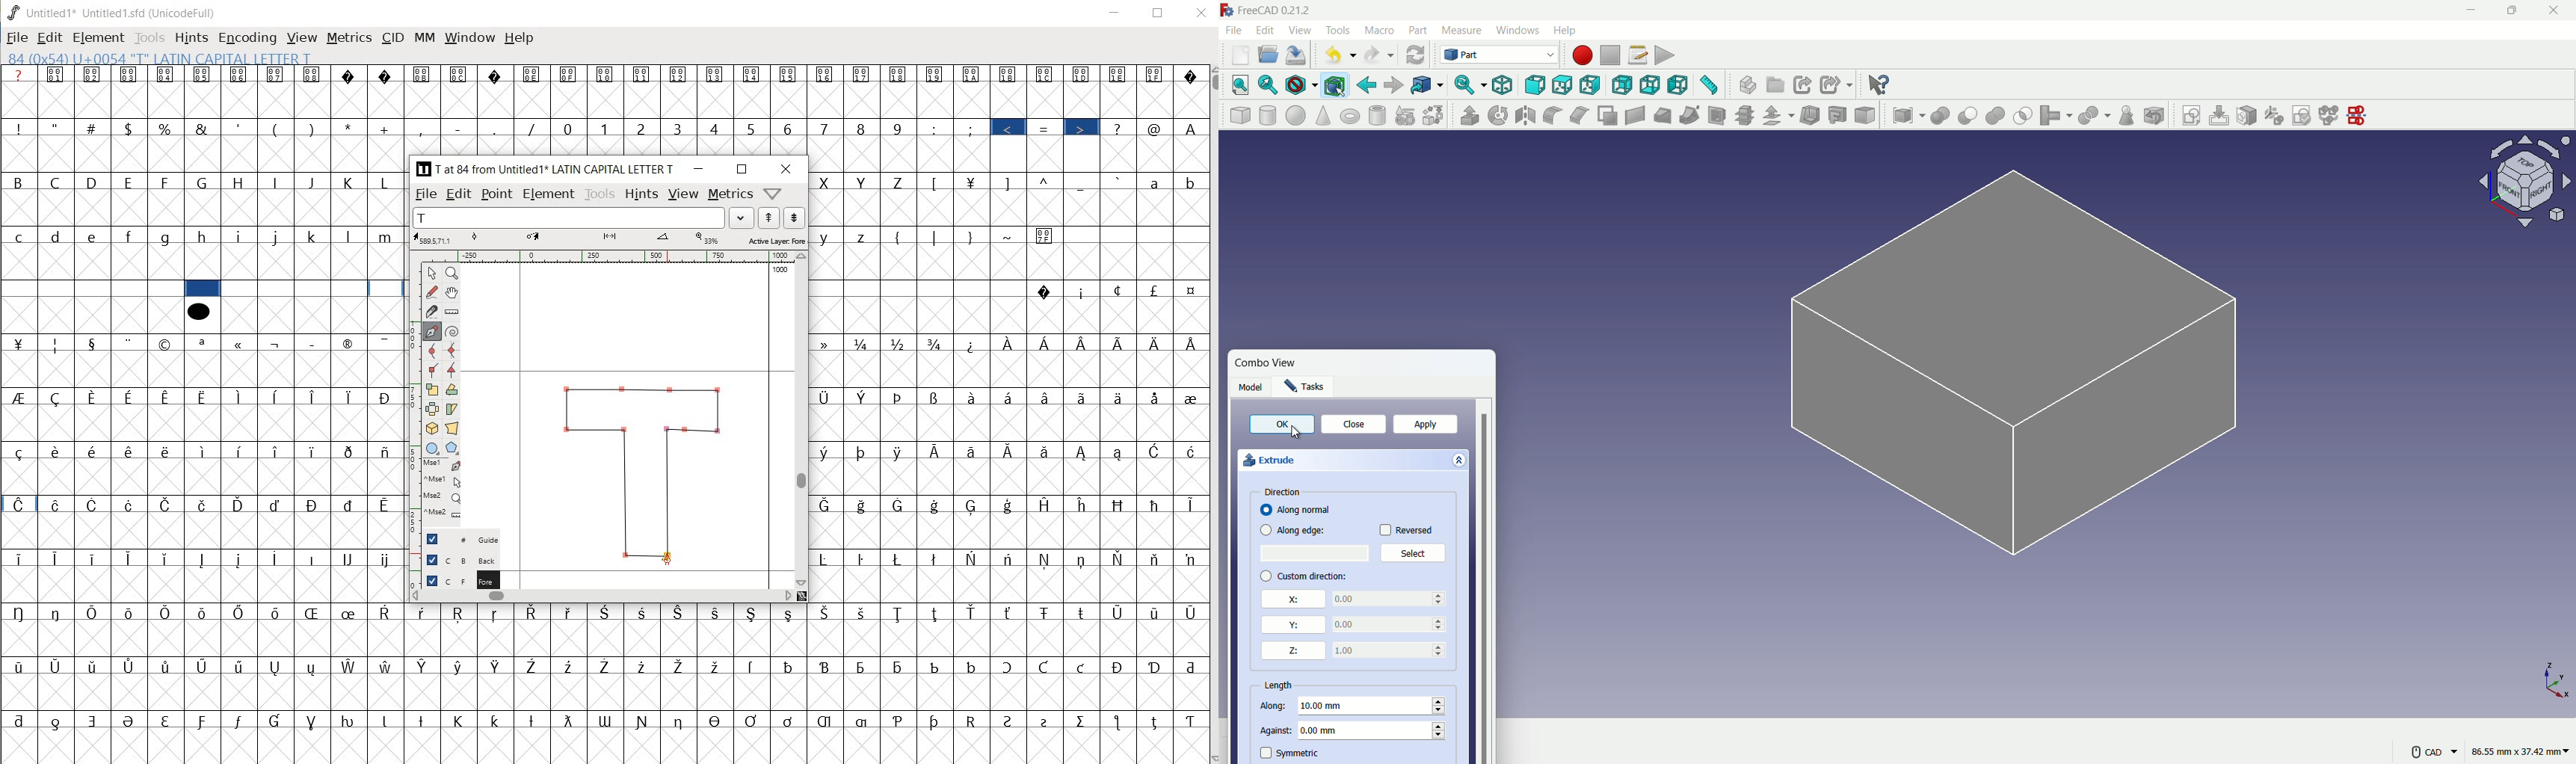 The image size is (2576, 784). Describe the element at coordinates (1234, 30) in the screenshot. I see `file` at that location.